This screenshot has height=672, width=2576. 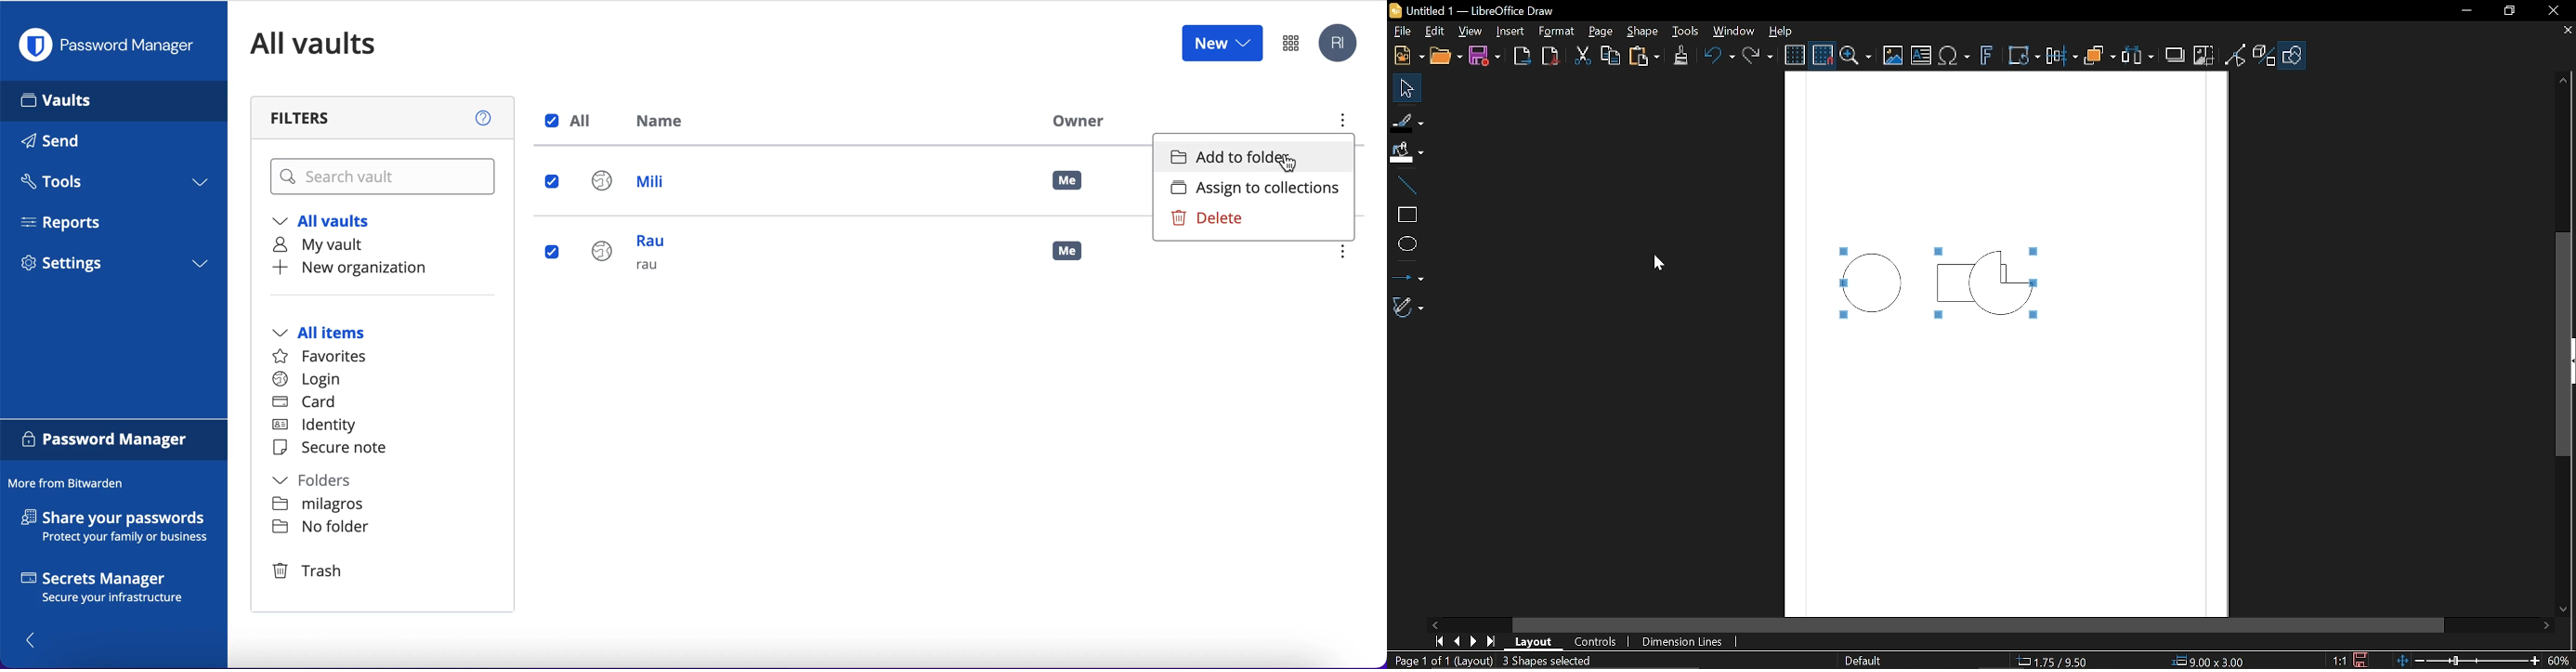 I want to click on Vertical scrollbar, so click(x=2563, y=344).